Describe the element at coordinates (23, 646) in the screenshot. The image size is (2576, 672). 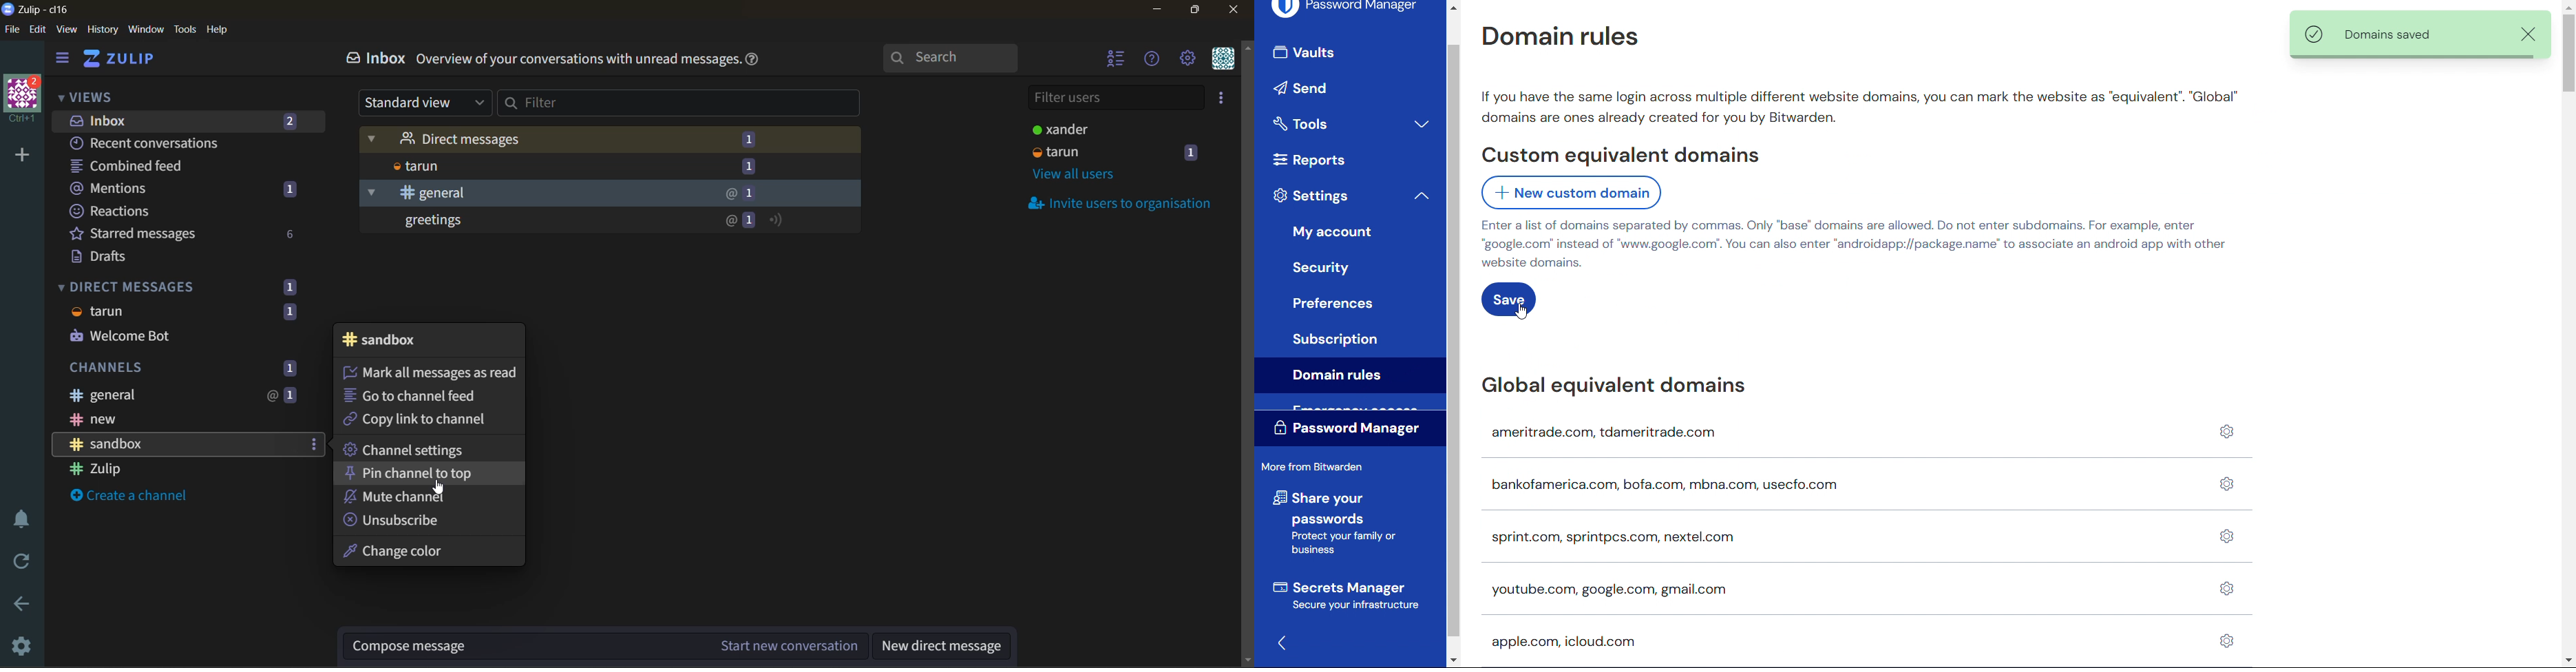
I see `settings` at that location.